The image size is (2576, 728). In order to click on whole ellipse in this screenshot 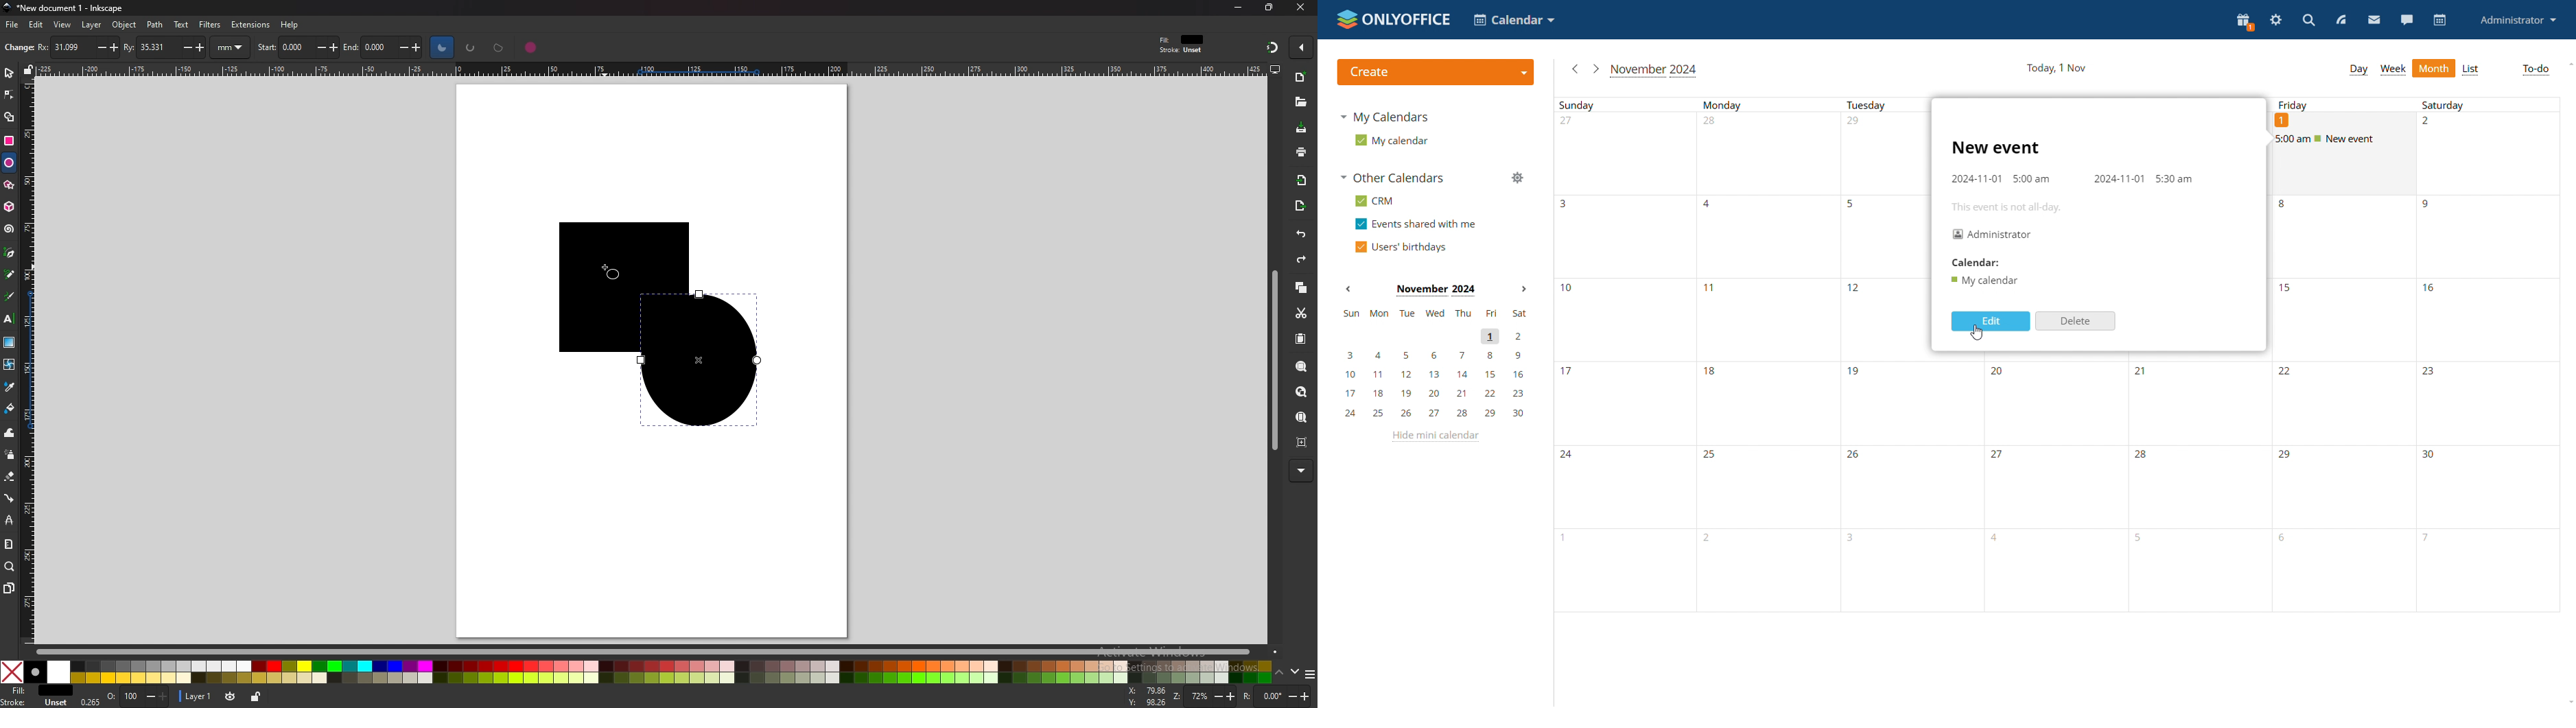, I will do `click(531, 47)`.